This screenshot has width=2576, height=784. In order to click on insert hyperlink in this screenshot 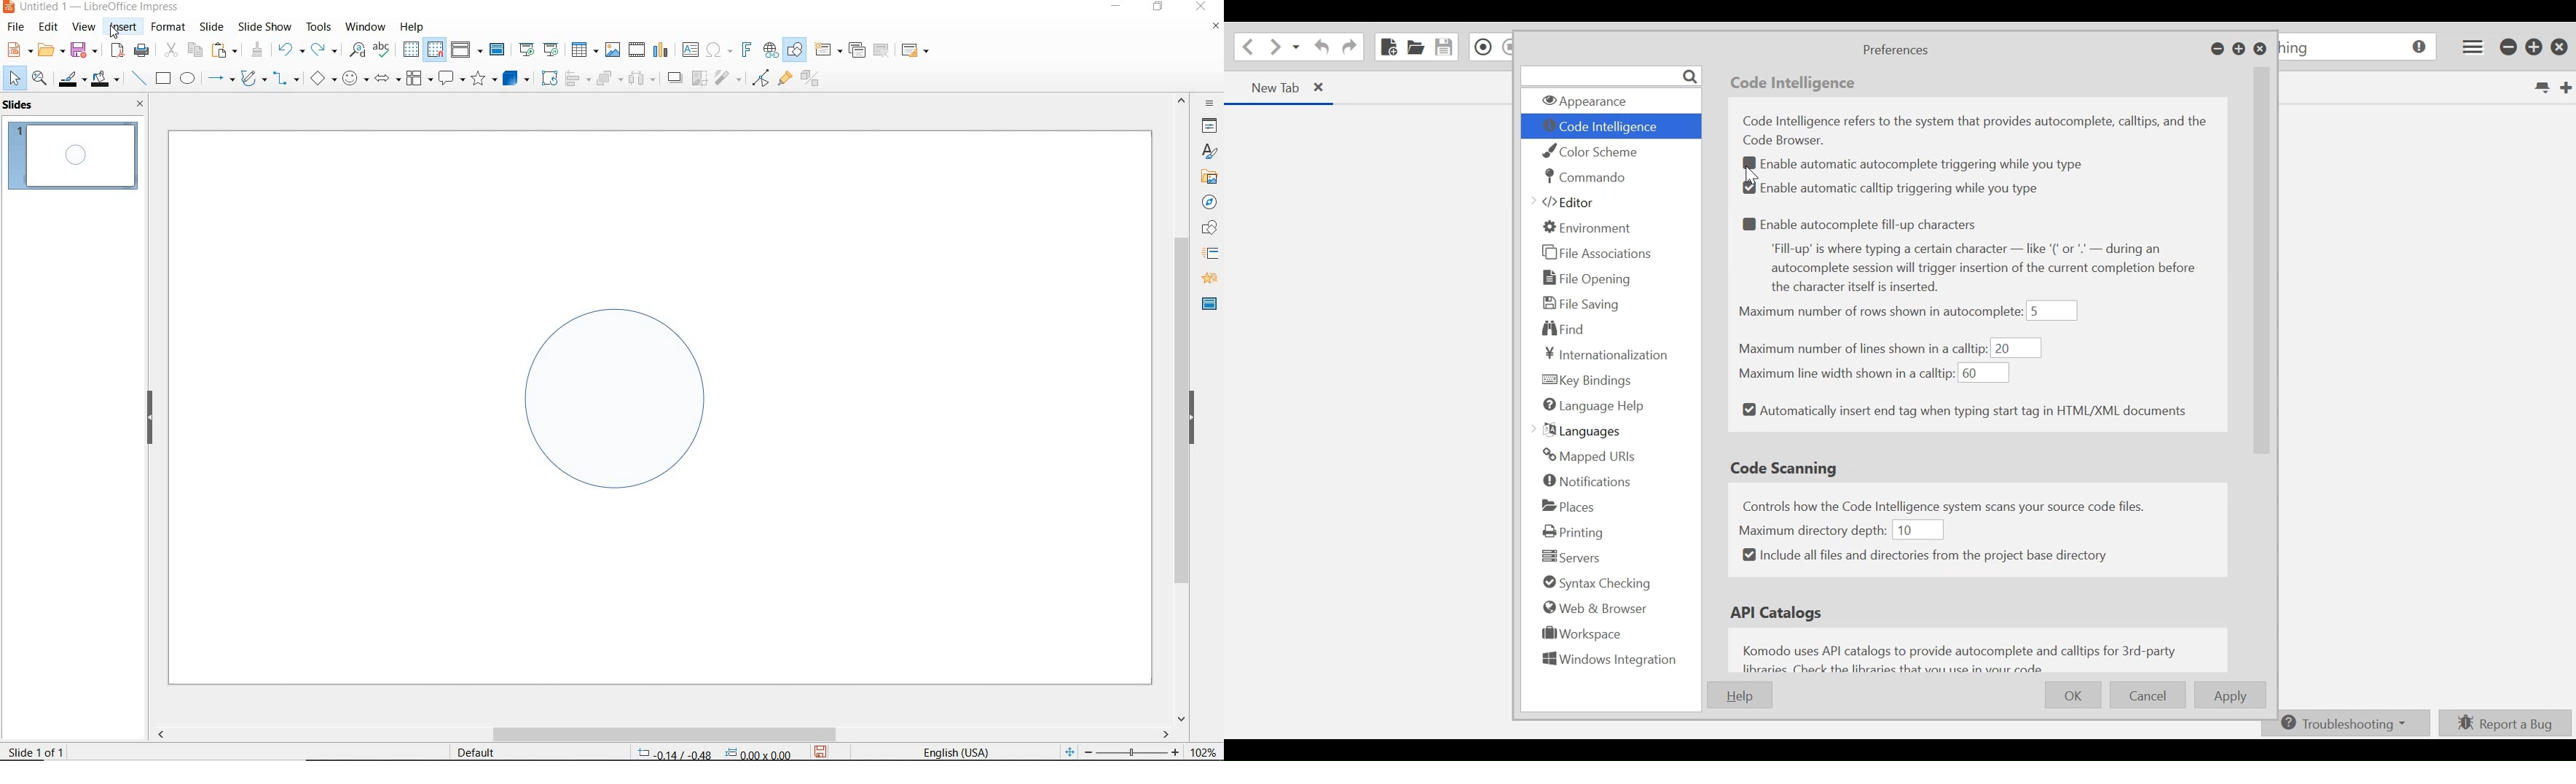, I will do `click(771, 50)`.